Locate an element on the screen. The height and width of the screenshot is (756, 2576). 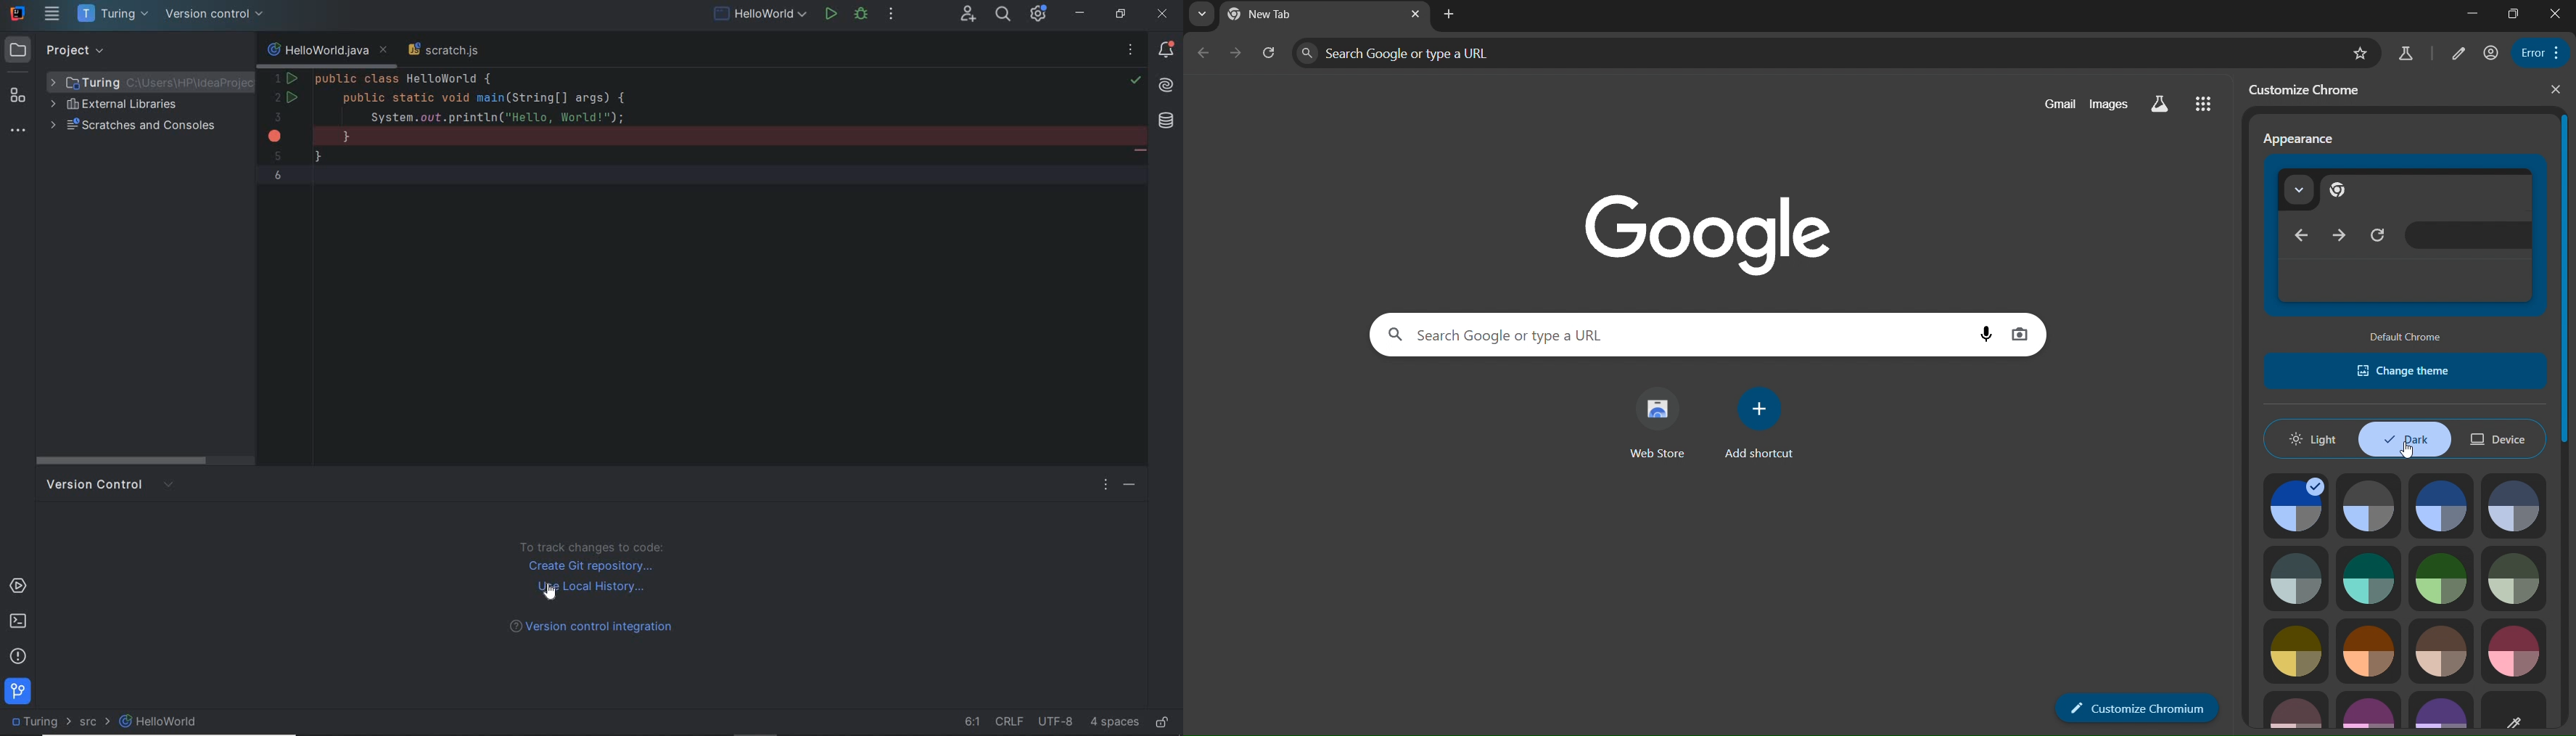
problems is located at coordinates (17, 656).